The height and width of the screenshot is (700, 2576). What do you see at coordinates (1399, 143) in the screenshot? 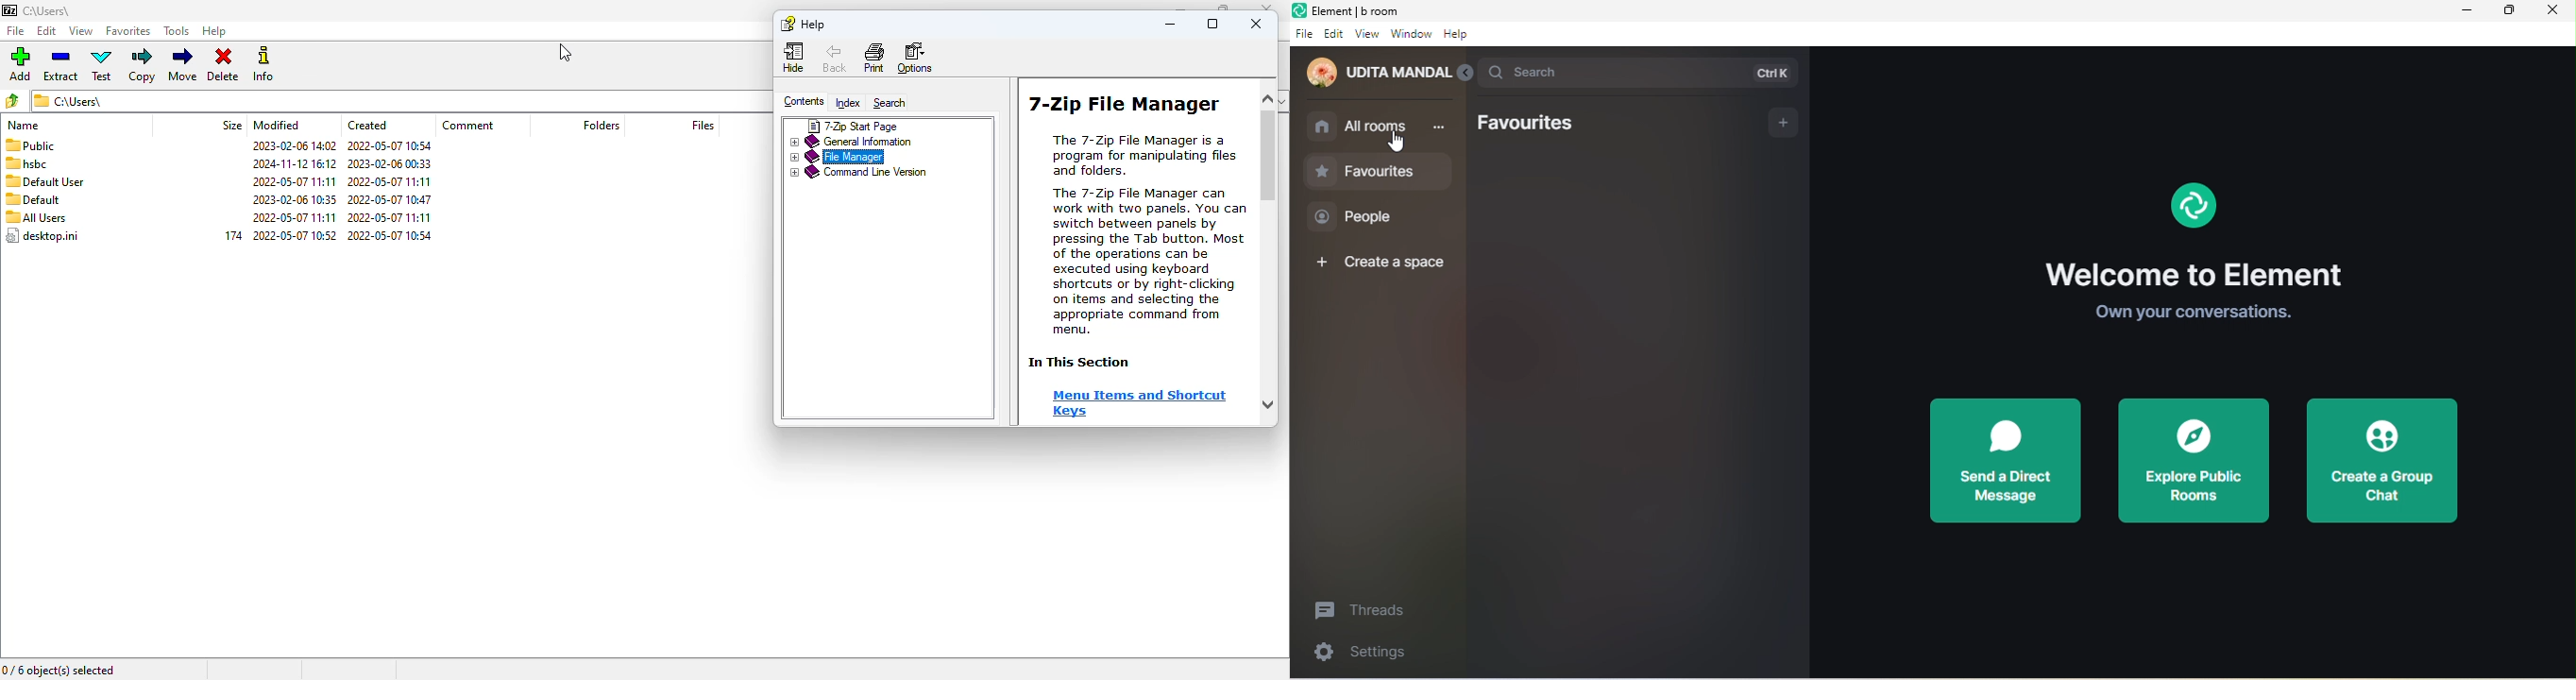
I see `cursor` at bounding box center [1399, 143].